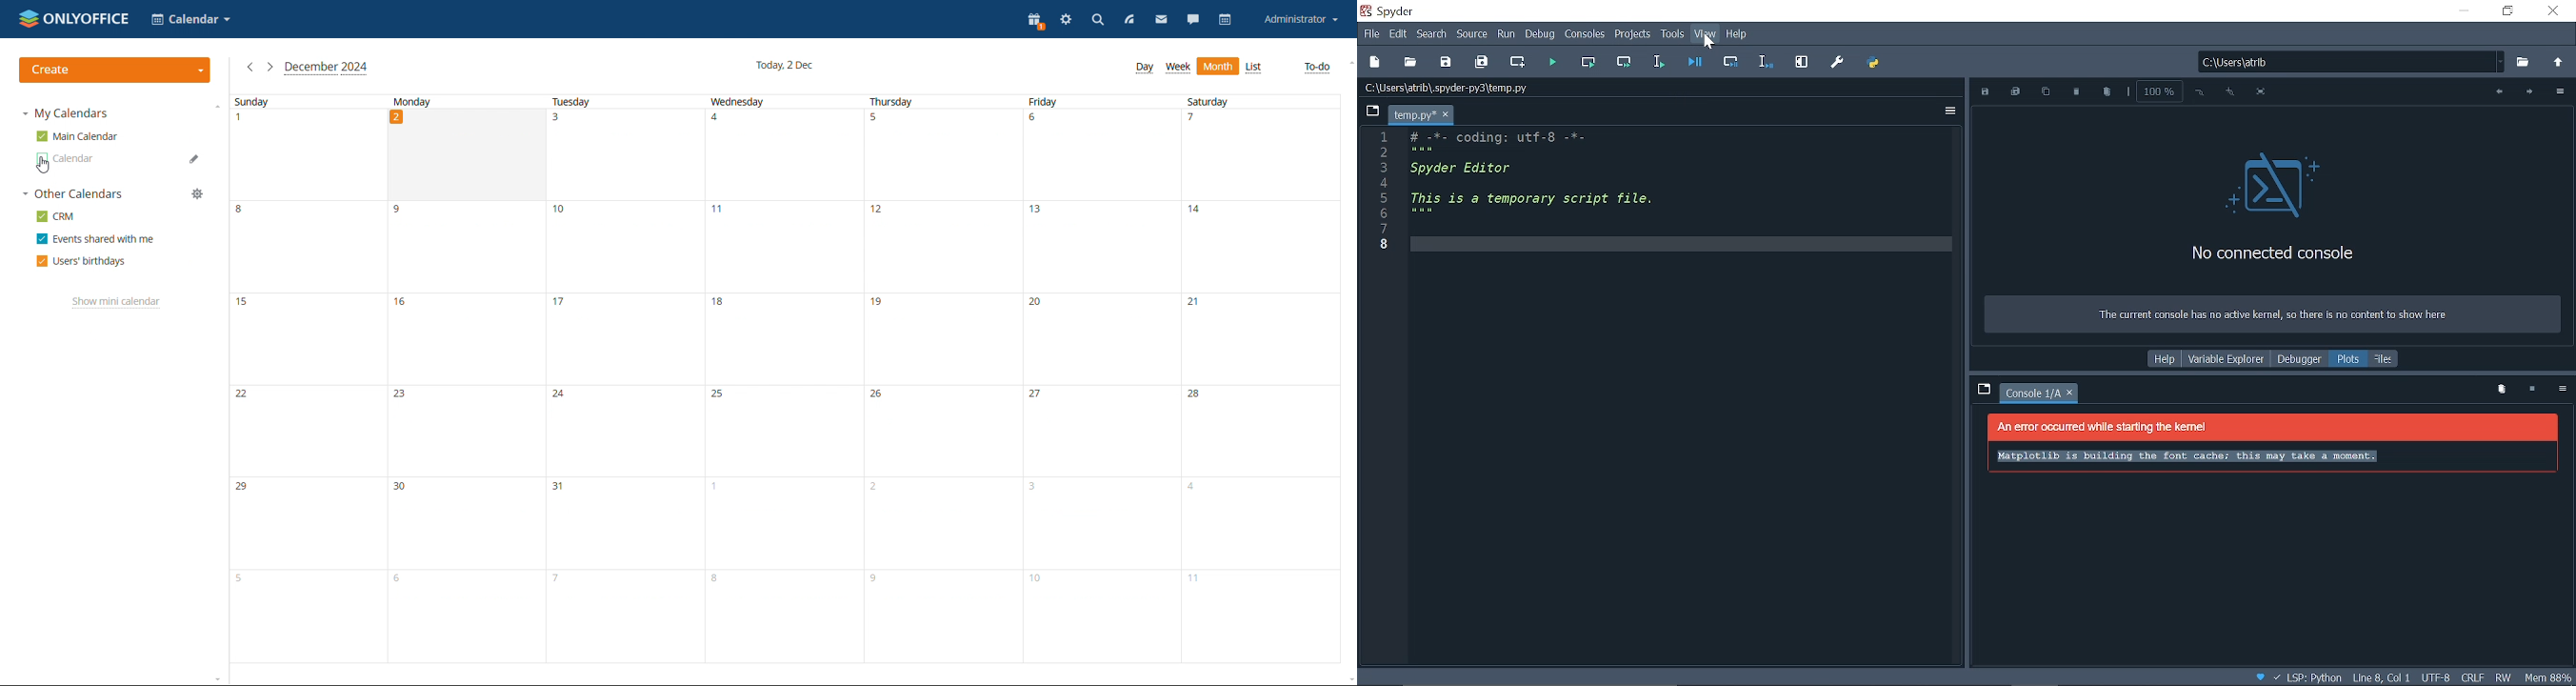  Describe the element at coordinates (2534, 390) in the screenshot. I see `Input kernel` at that location.